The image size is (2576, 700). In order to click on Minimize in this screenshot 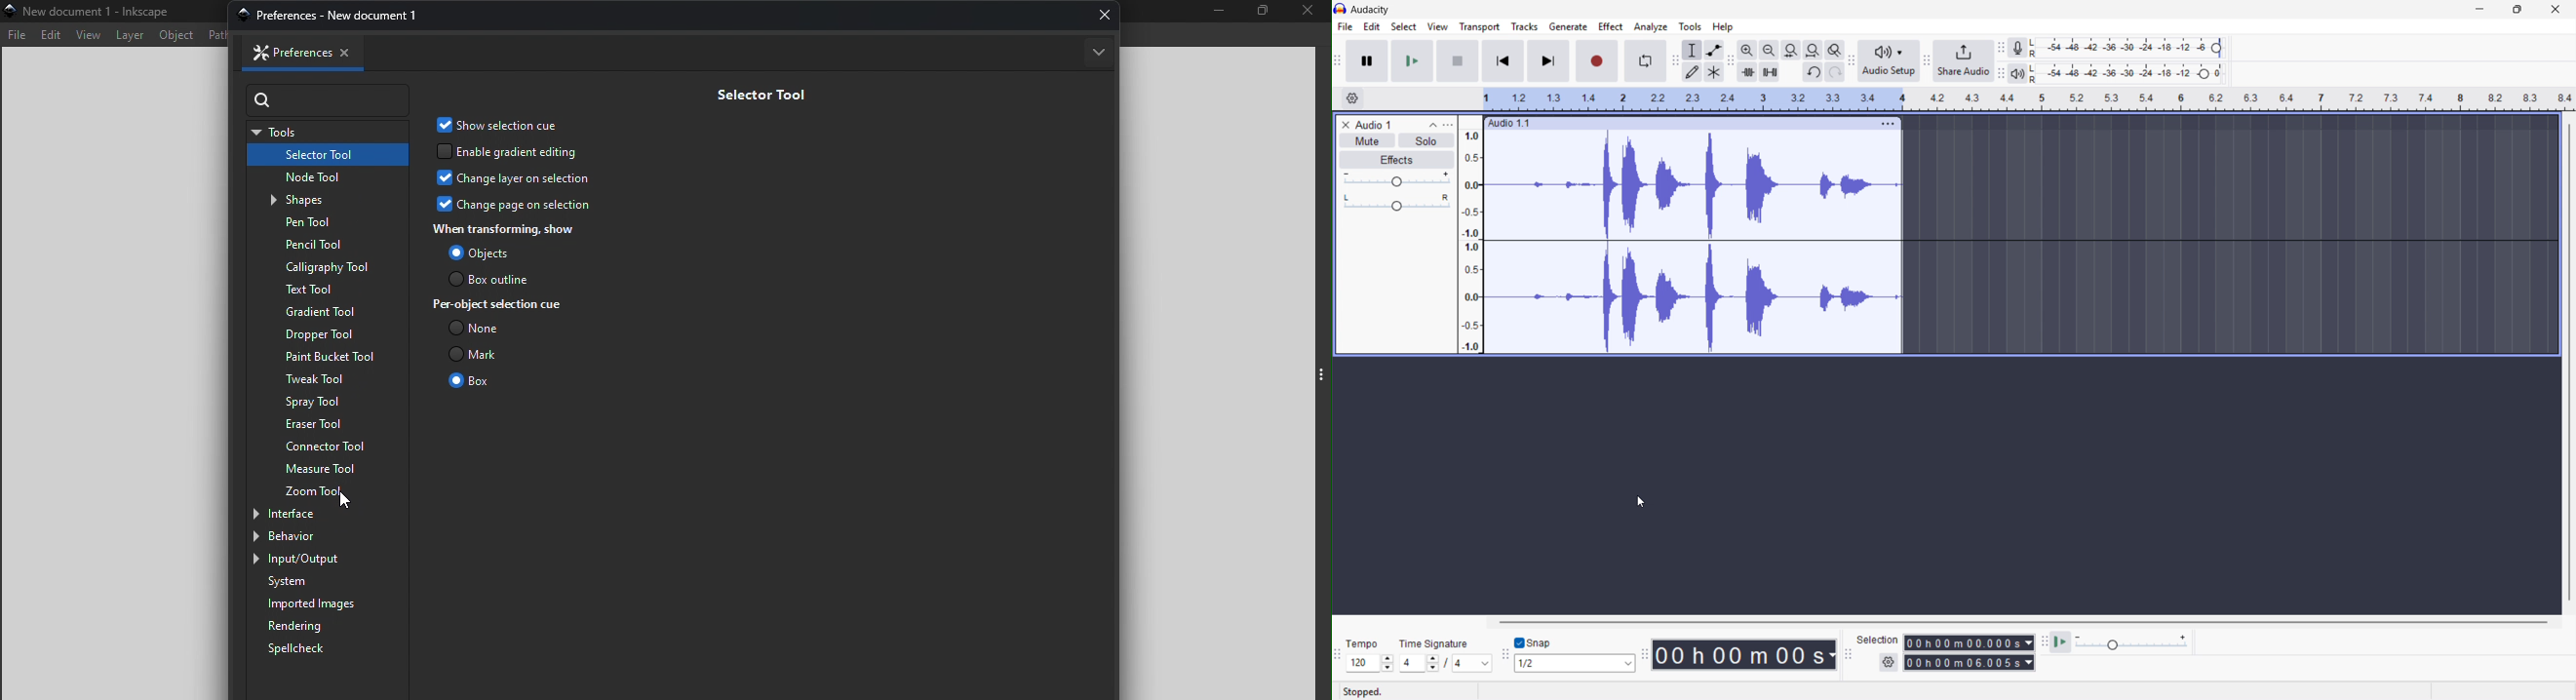, I will do `click(1215, 12)`.